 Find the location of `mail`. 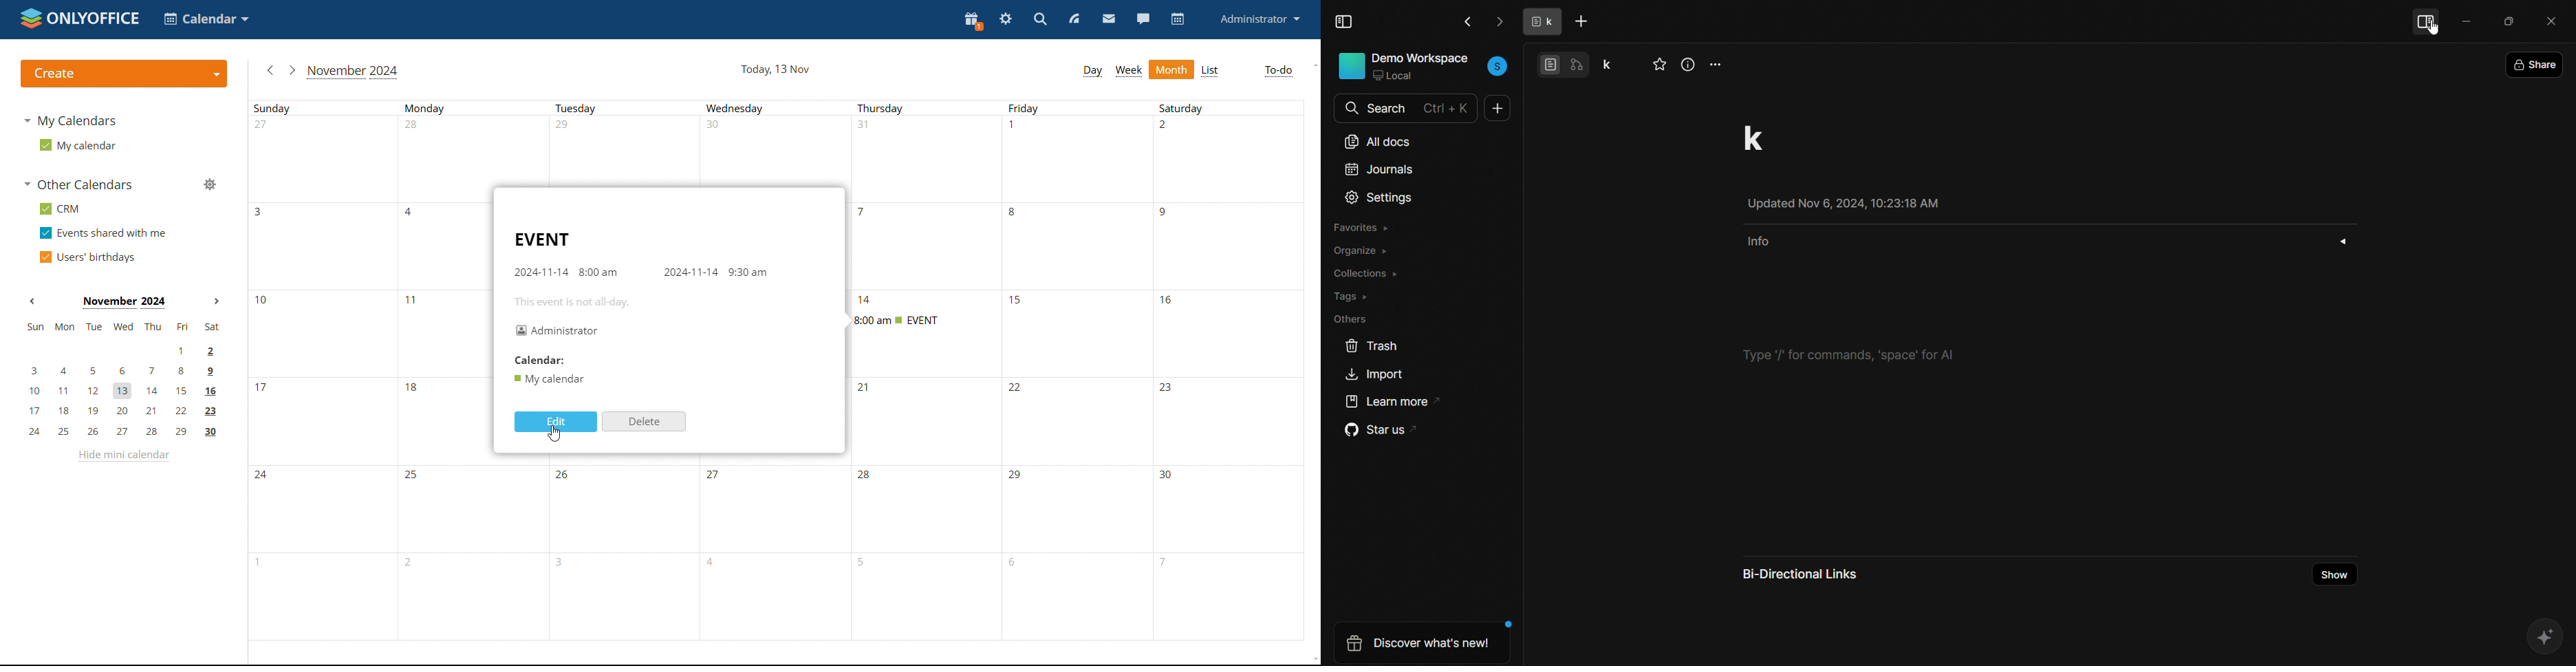

mail is located at coordinates (1108, 19).